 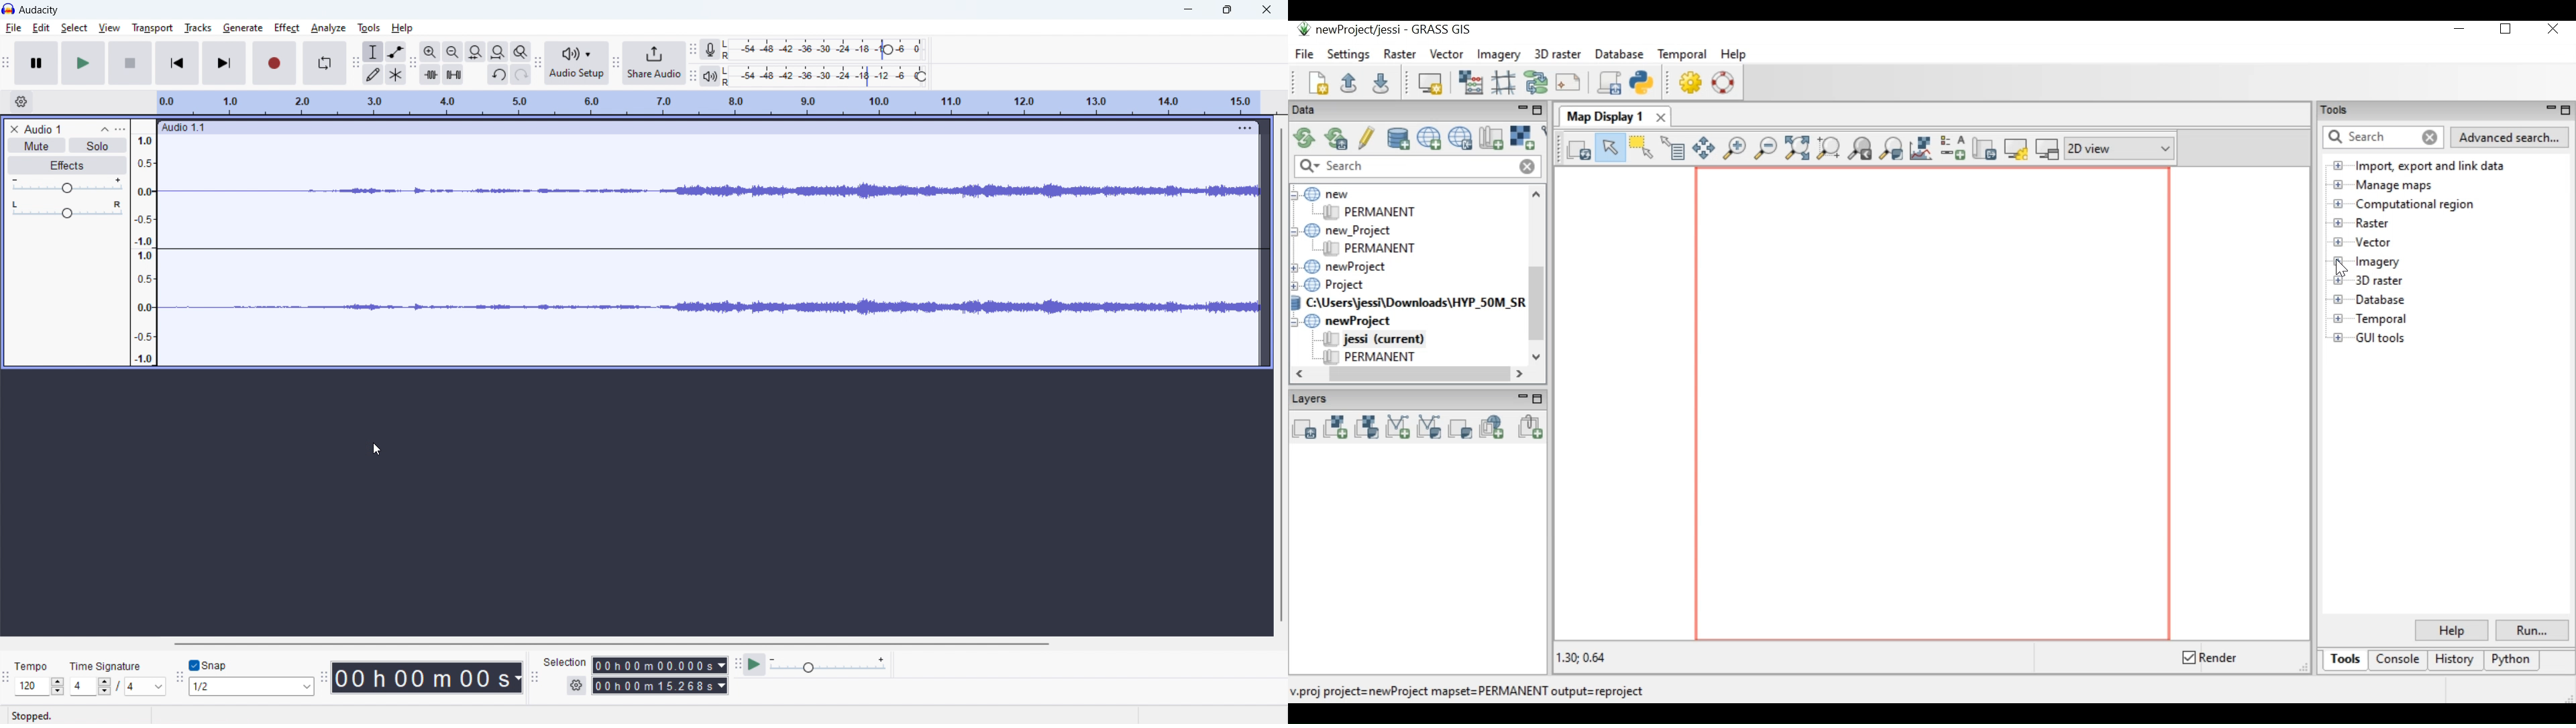 I want to click on share audio, so click(x=655, y=62).